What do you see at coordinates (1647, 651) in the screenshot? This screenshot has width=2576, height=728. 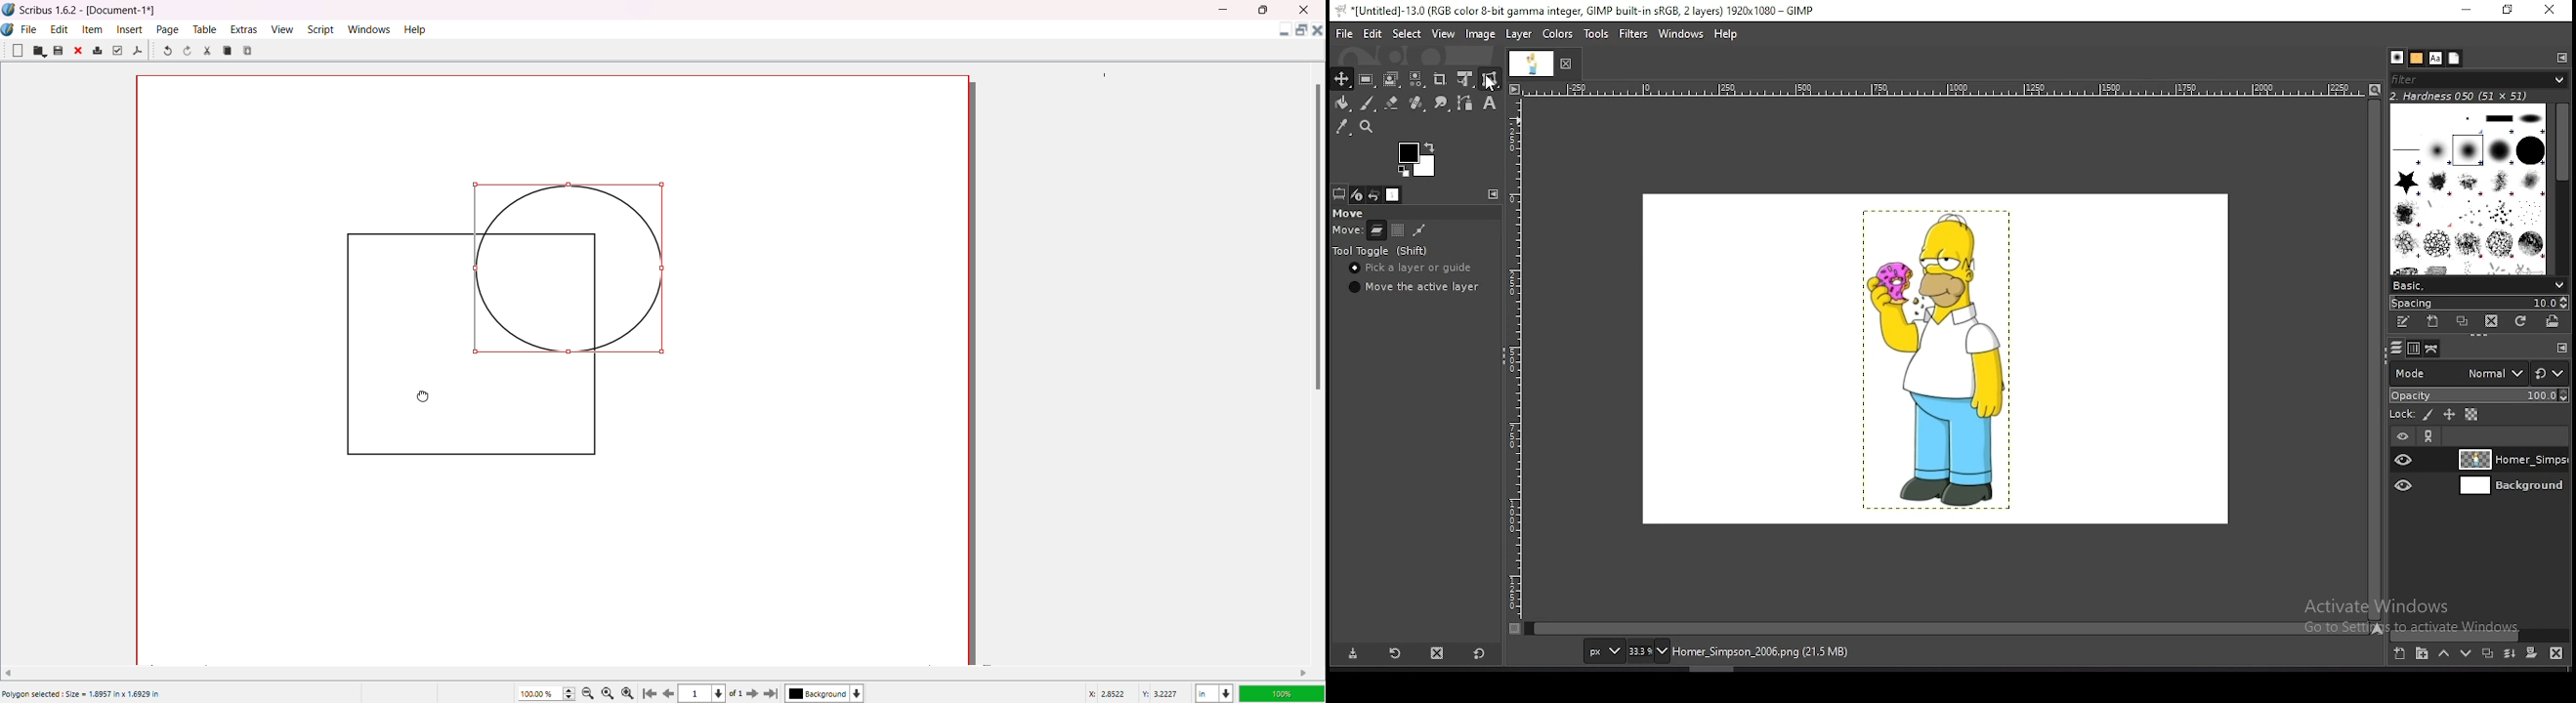 I see `zoom status` at bounding box center [1647, 651].